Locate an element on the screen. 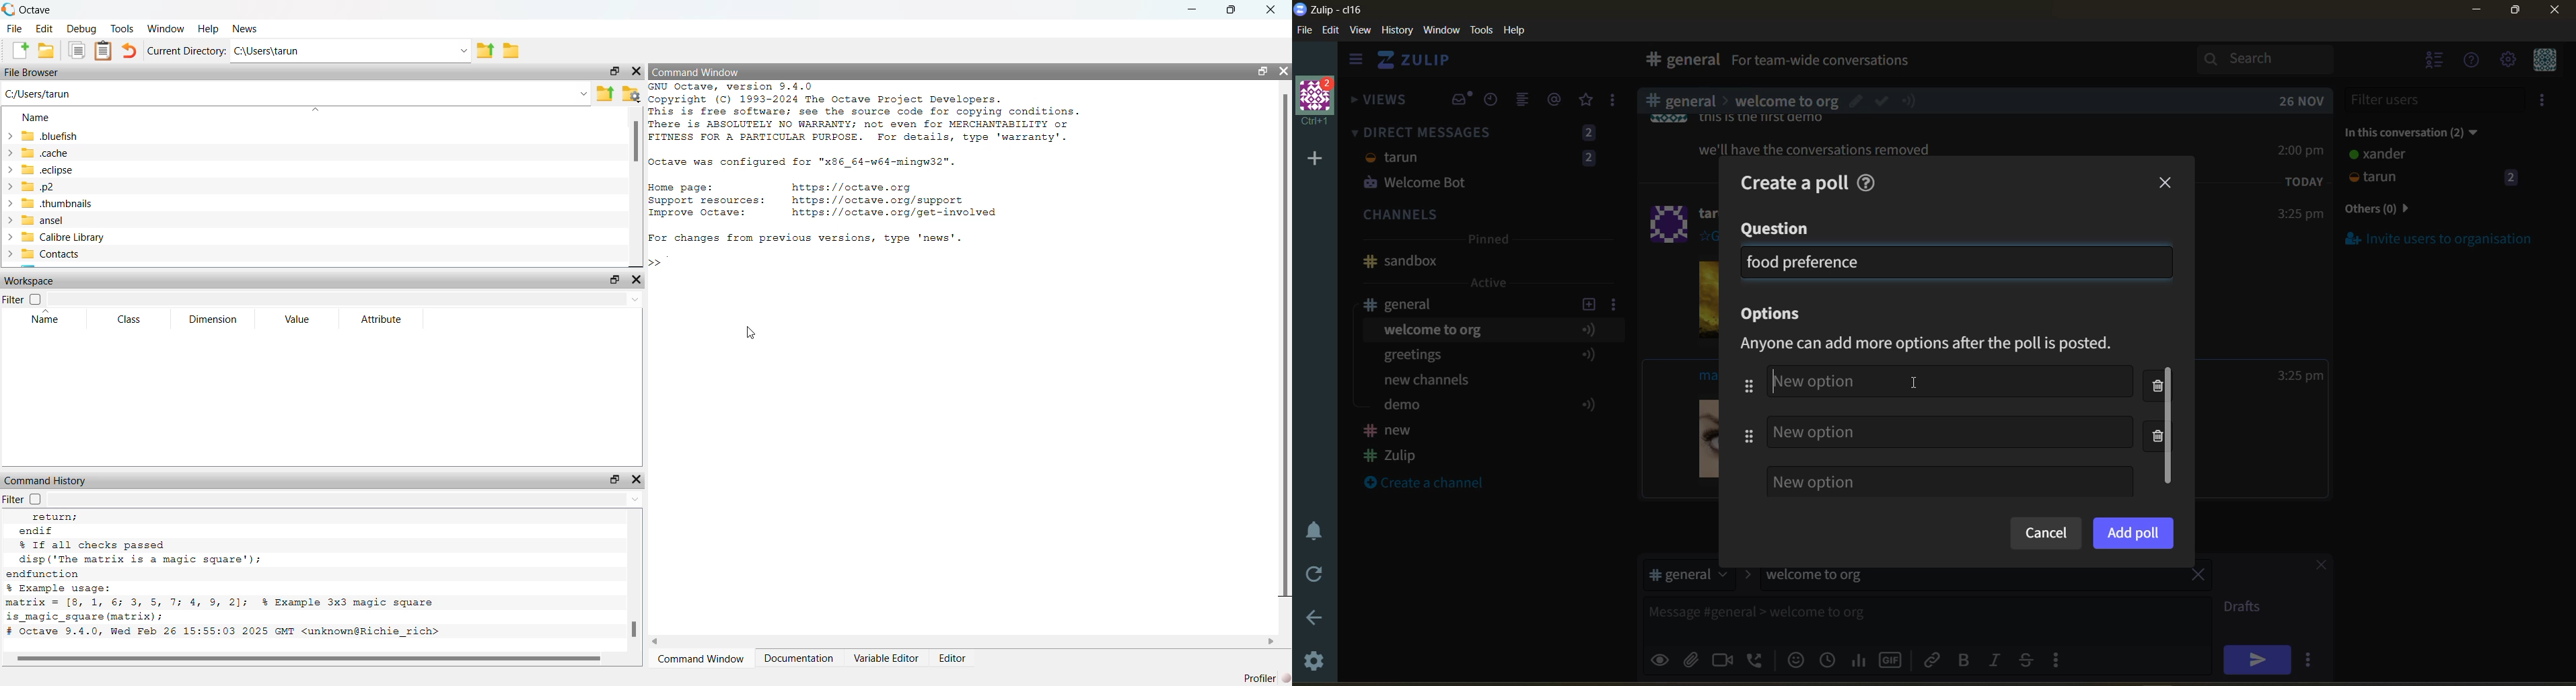 This screenshot has width=2576, height=700. hide side bar is located at coordinates (1356, 62).